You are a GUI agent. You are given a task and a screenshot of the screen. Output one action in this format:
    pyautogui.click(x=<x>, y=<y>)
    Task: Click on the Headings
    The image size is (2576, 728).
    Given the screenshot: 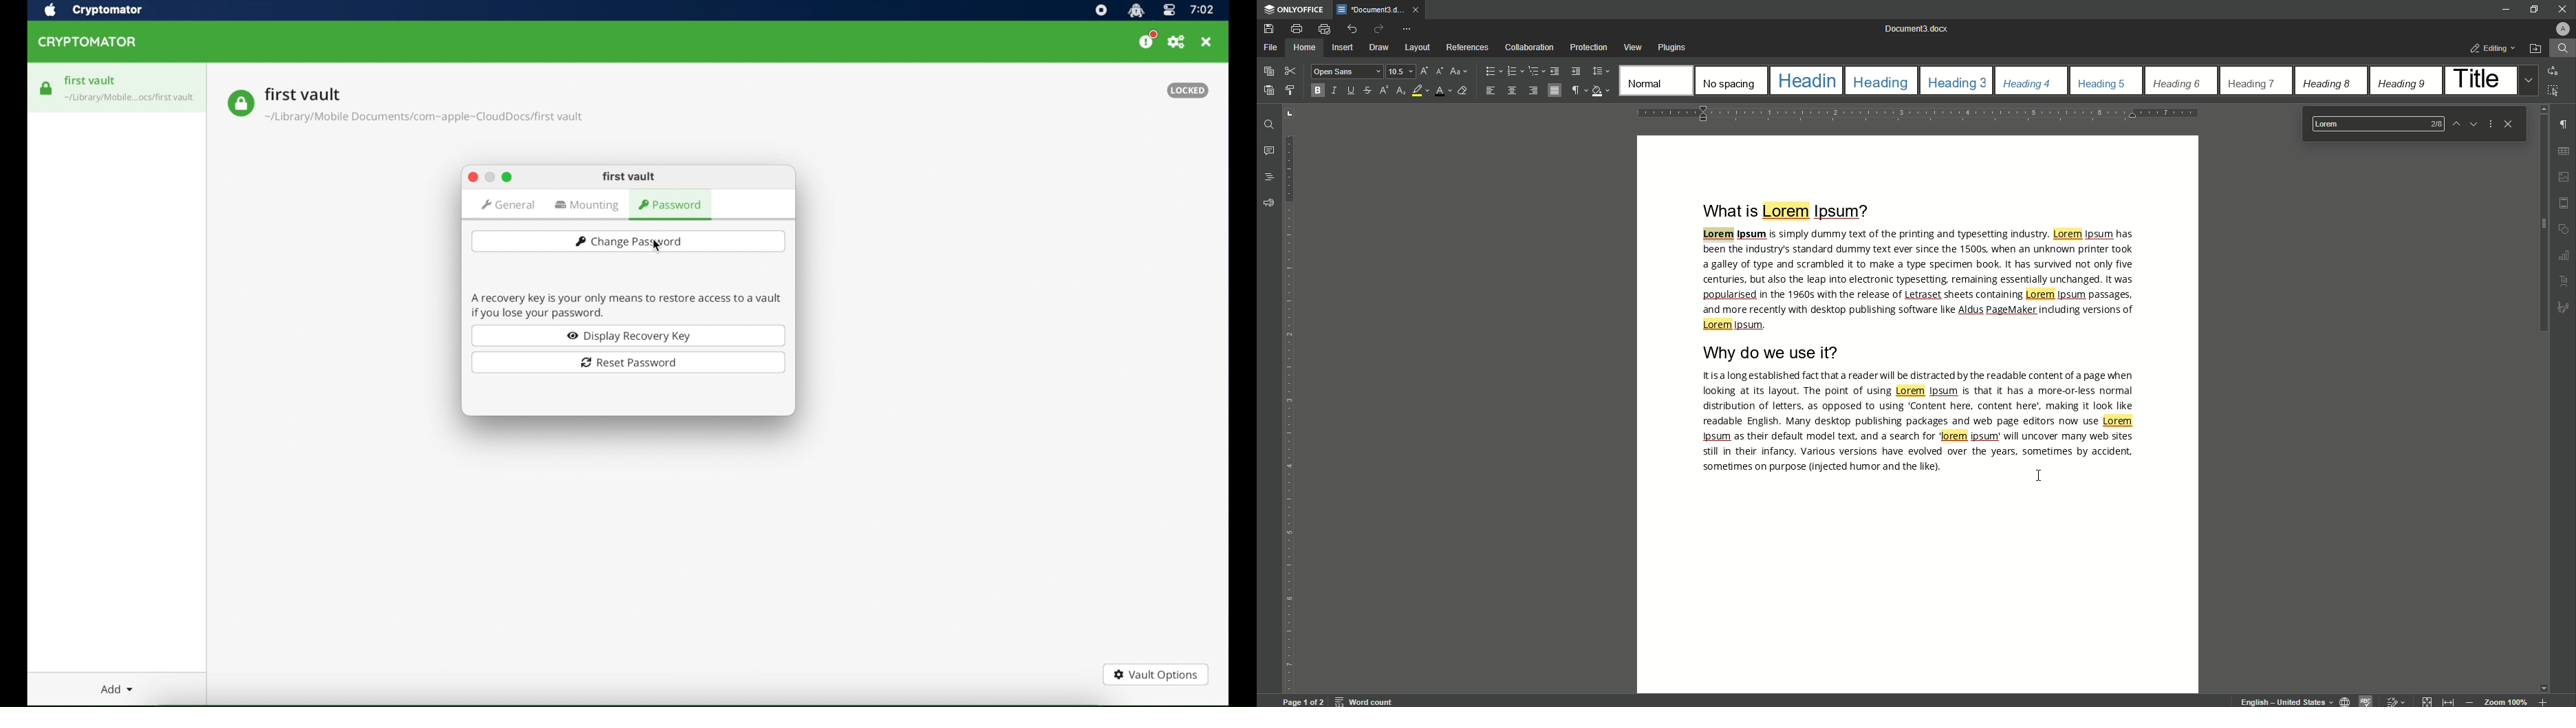 What is the action you would take?
    pyautogui.click(x=1271, y=176)
    